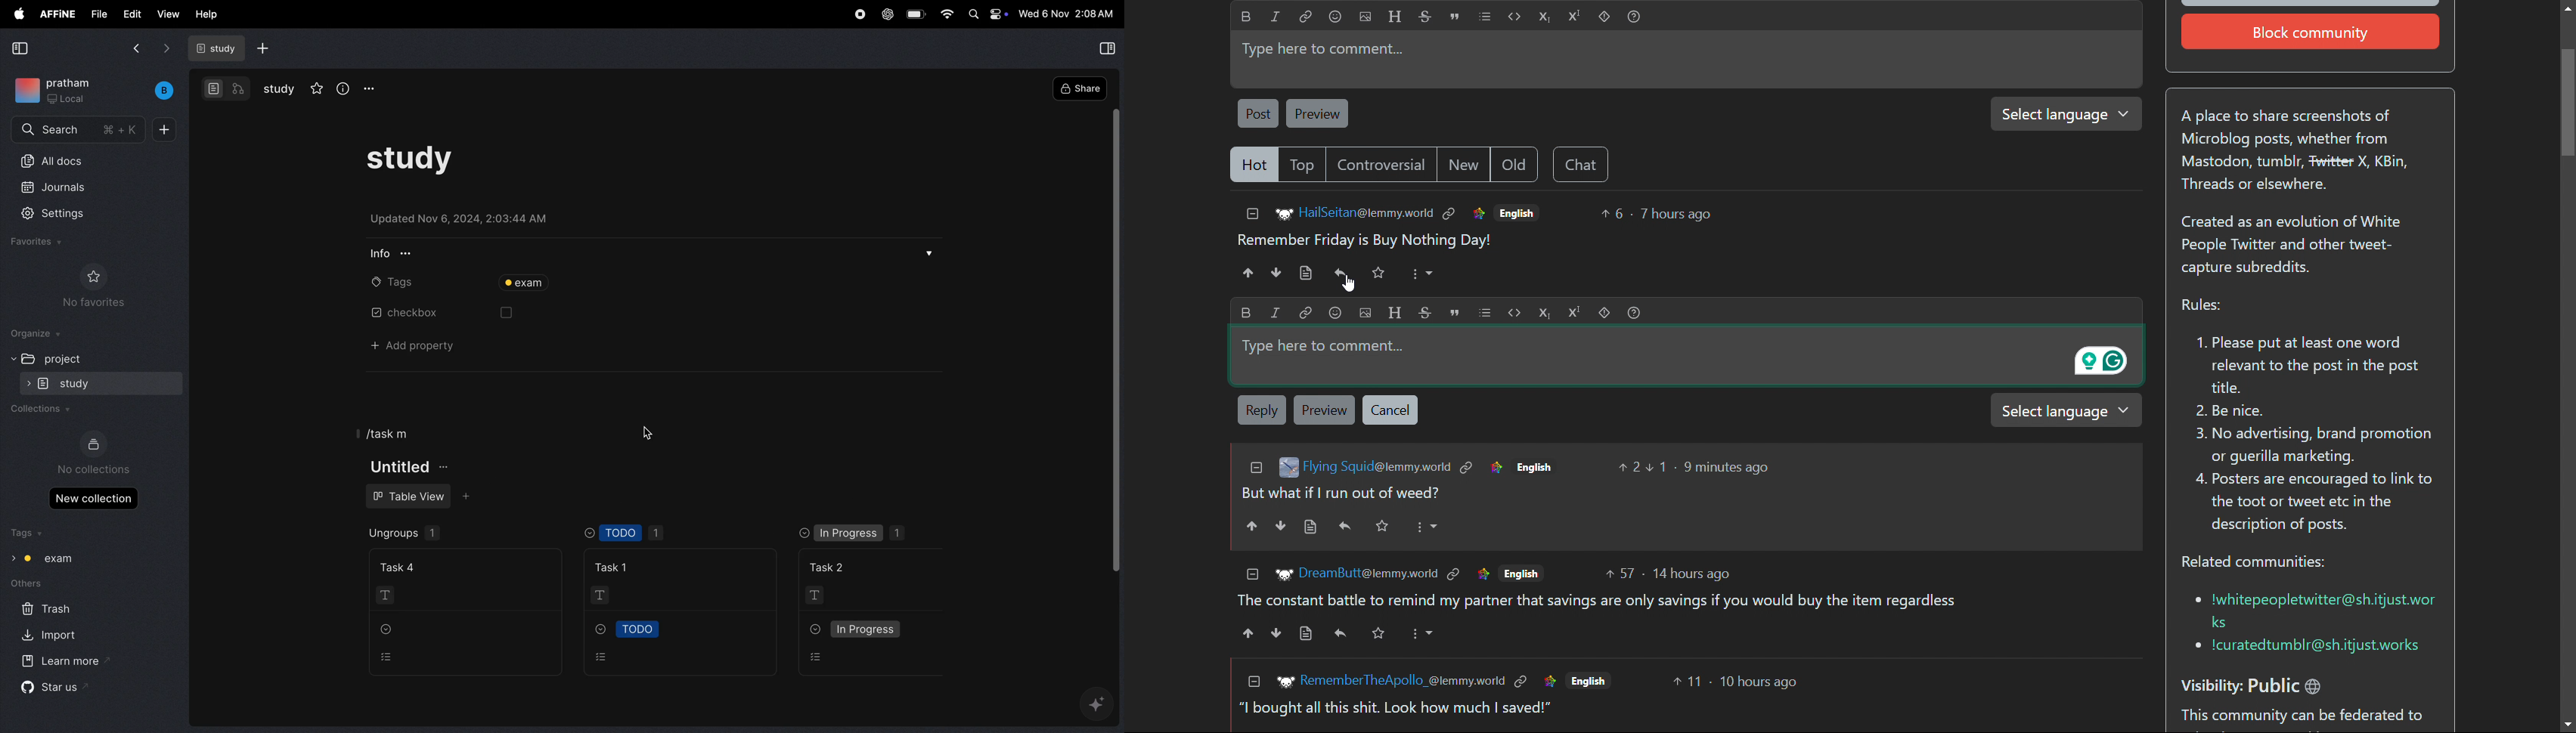 The width and height of the screenshot is (2576, 756). What do you see at coordinates (483, 219) in the screenshot?
I see `updated on` at bounding box center [483, 219].